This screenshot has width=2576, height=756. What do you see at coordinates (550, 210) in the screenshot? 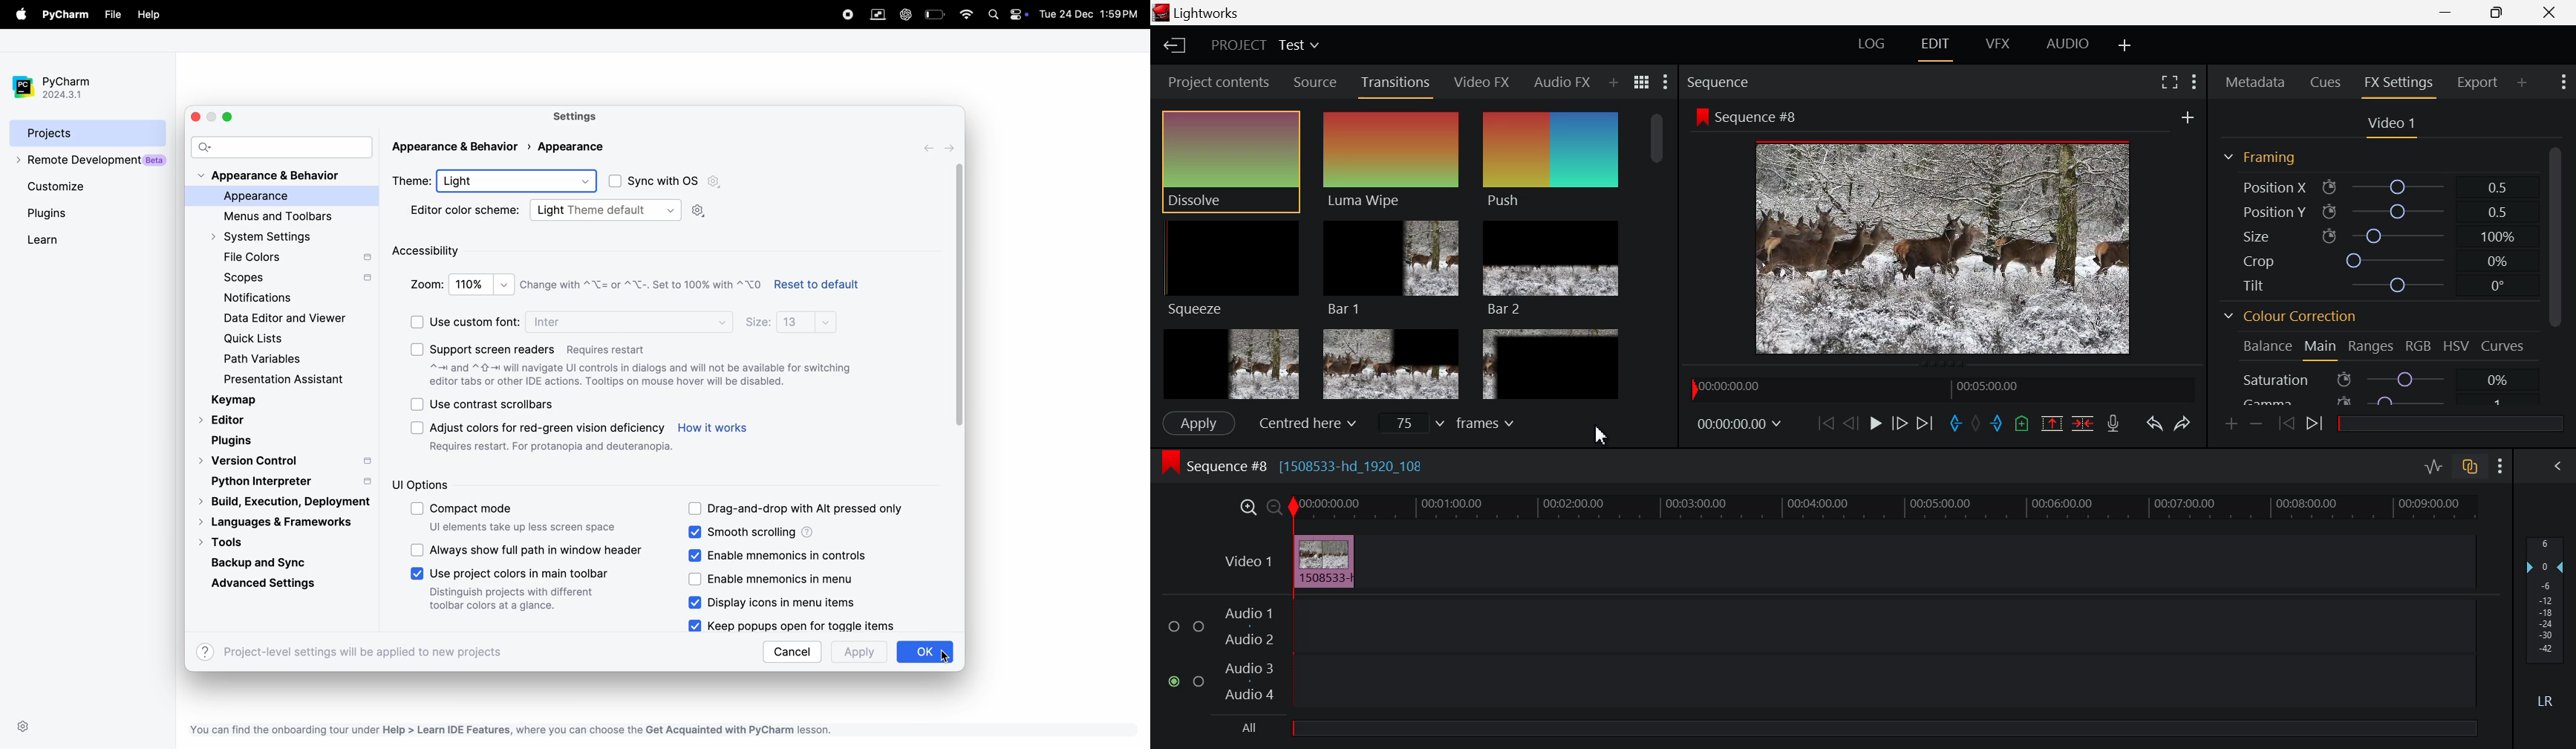
I see `Light` at bounding box center [550, 210].